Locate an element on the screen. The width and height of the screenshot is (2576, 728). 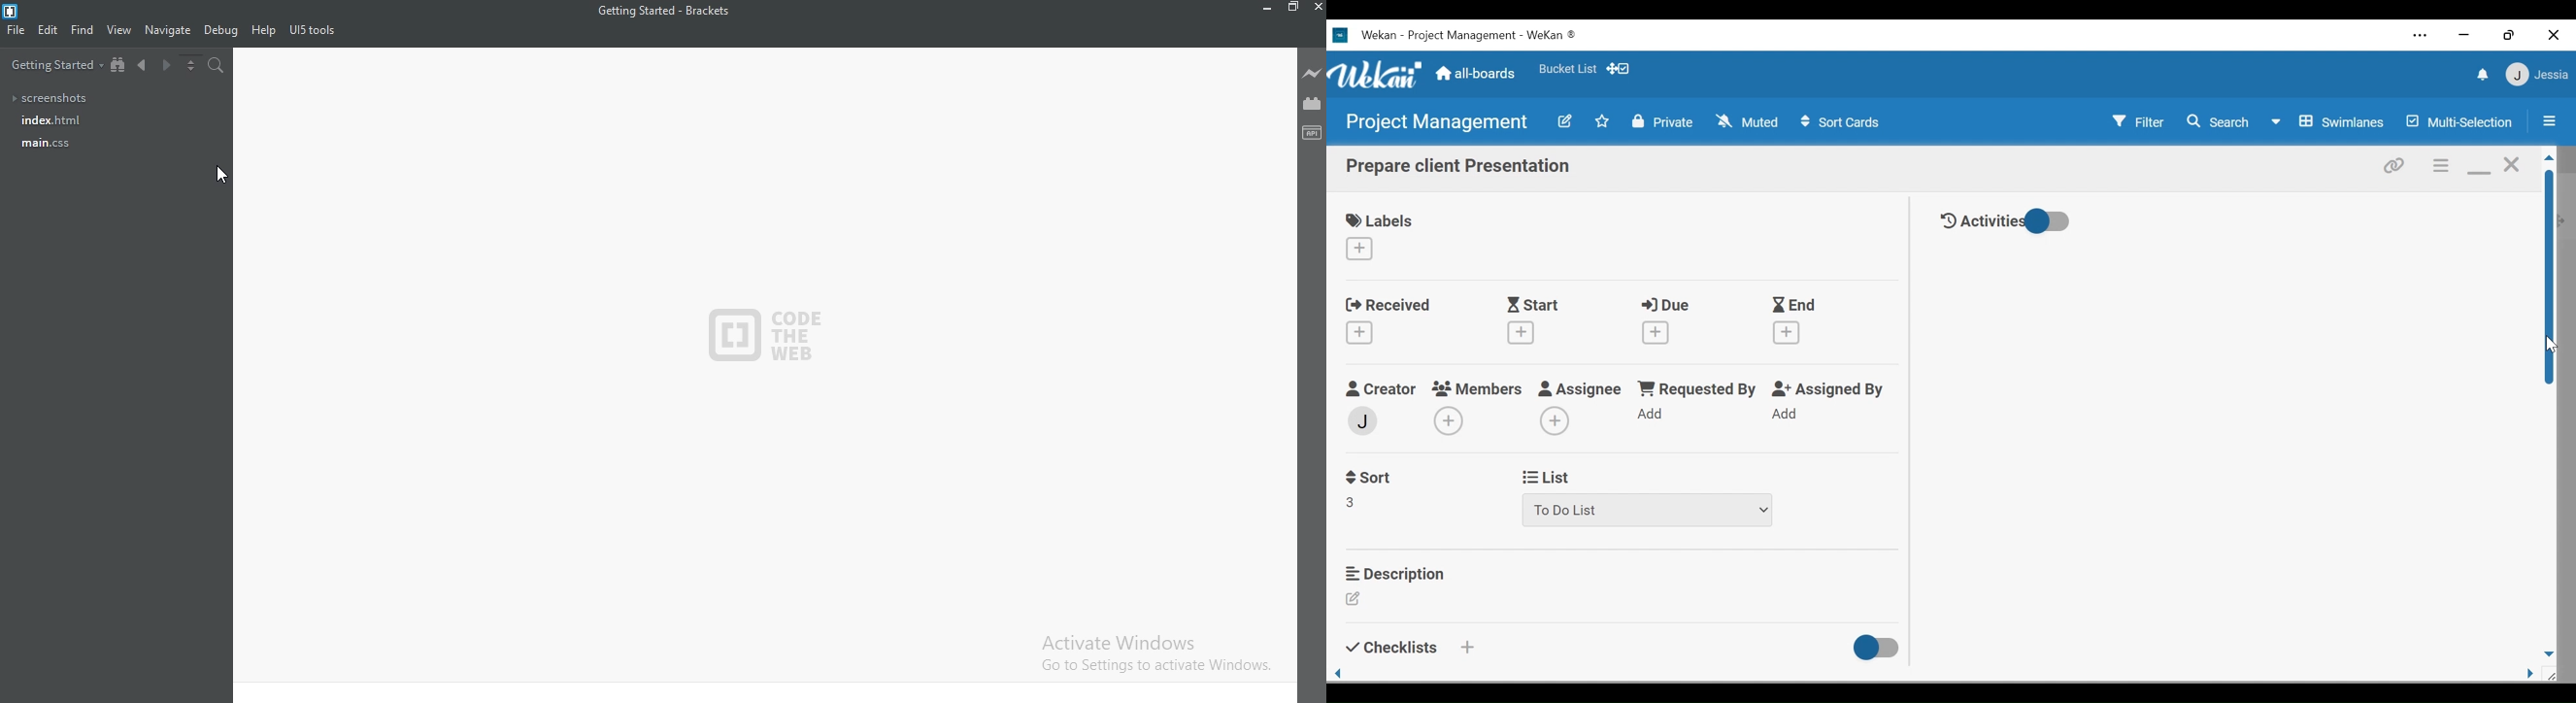
Requested by is located at coordinates (1695, 389).